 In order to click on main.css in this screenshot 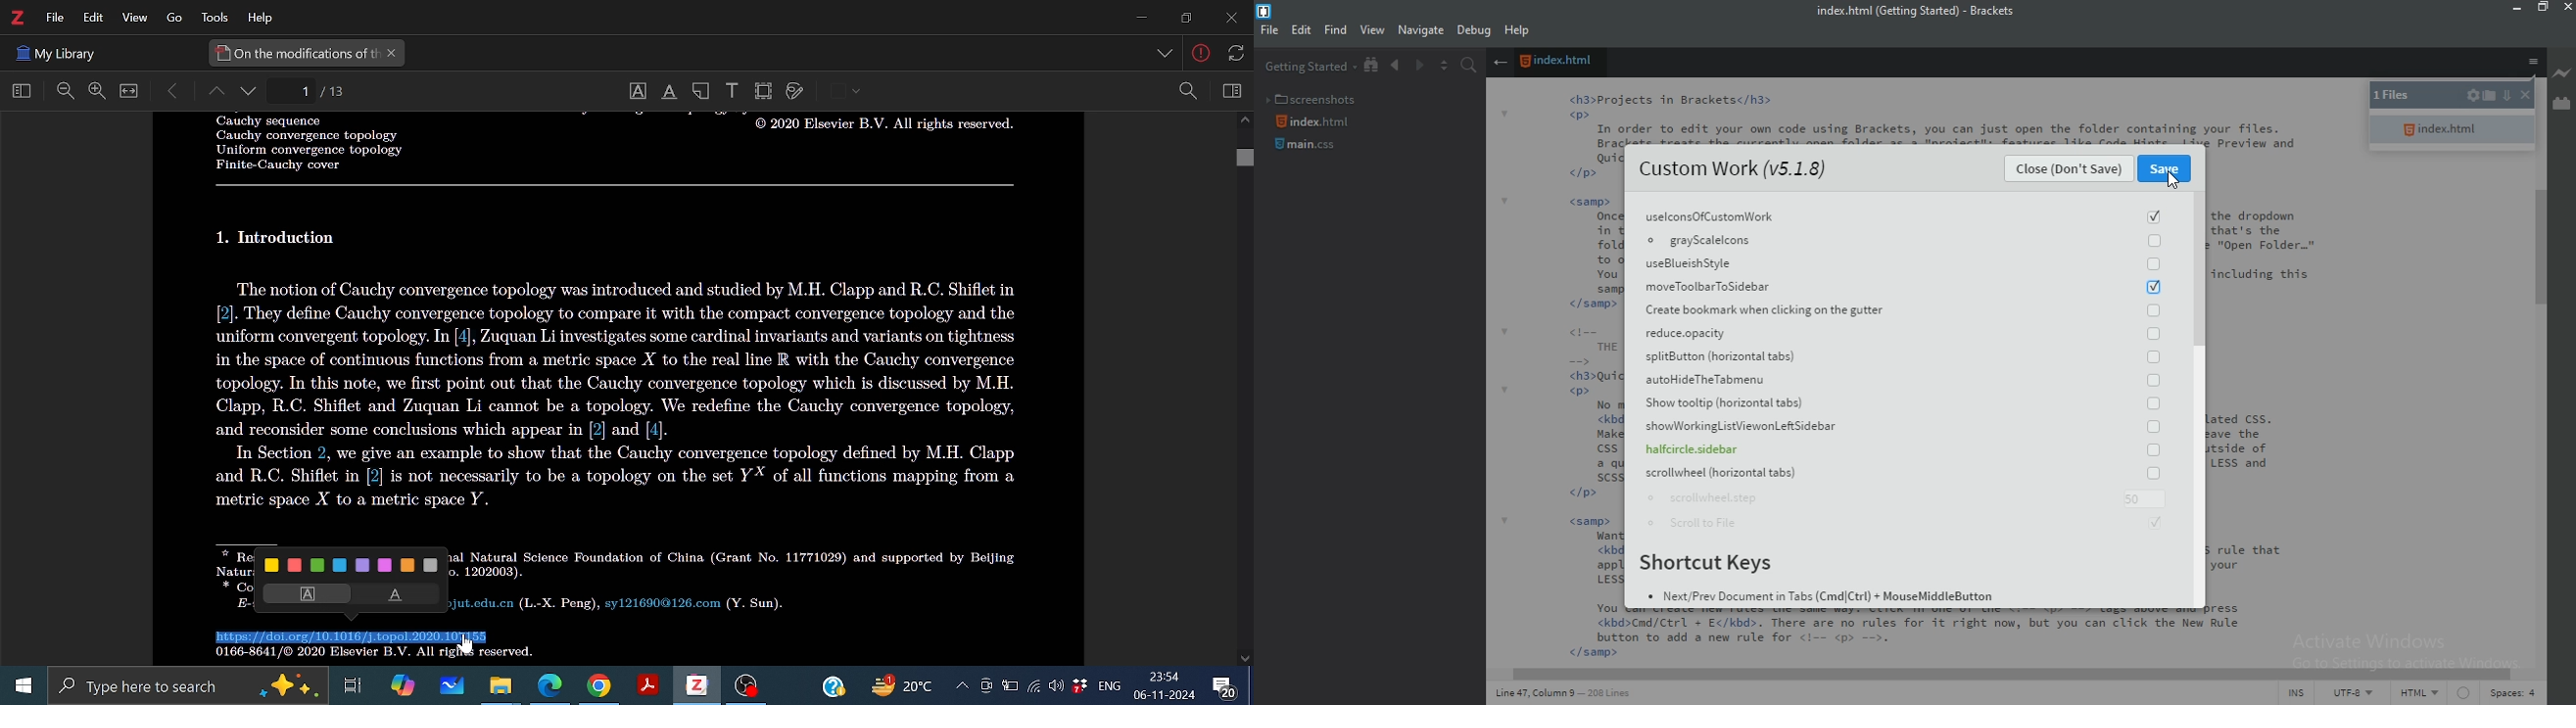, I will do `click(1308, 149)`.